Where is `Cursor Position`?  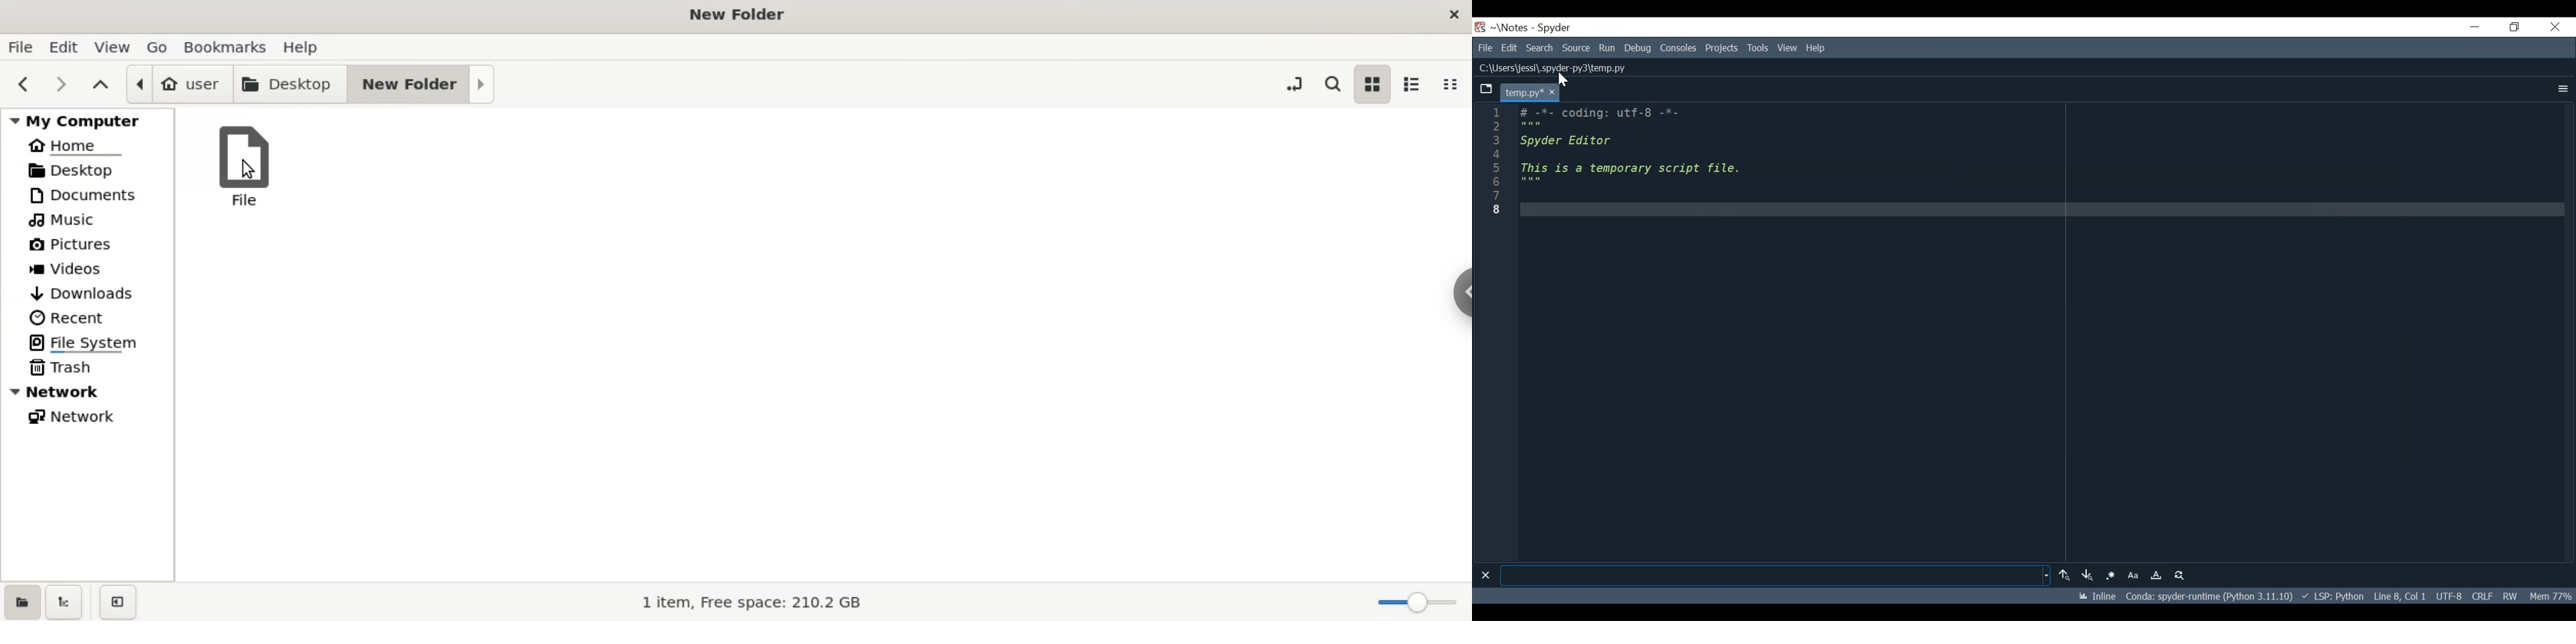 Cursor Position is located at coordinates (2402, 595).